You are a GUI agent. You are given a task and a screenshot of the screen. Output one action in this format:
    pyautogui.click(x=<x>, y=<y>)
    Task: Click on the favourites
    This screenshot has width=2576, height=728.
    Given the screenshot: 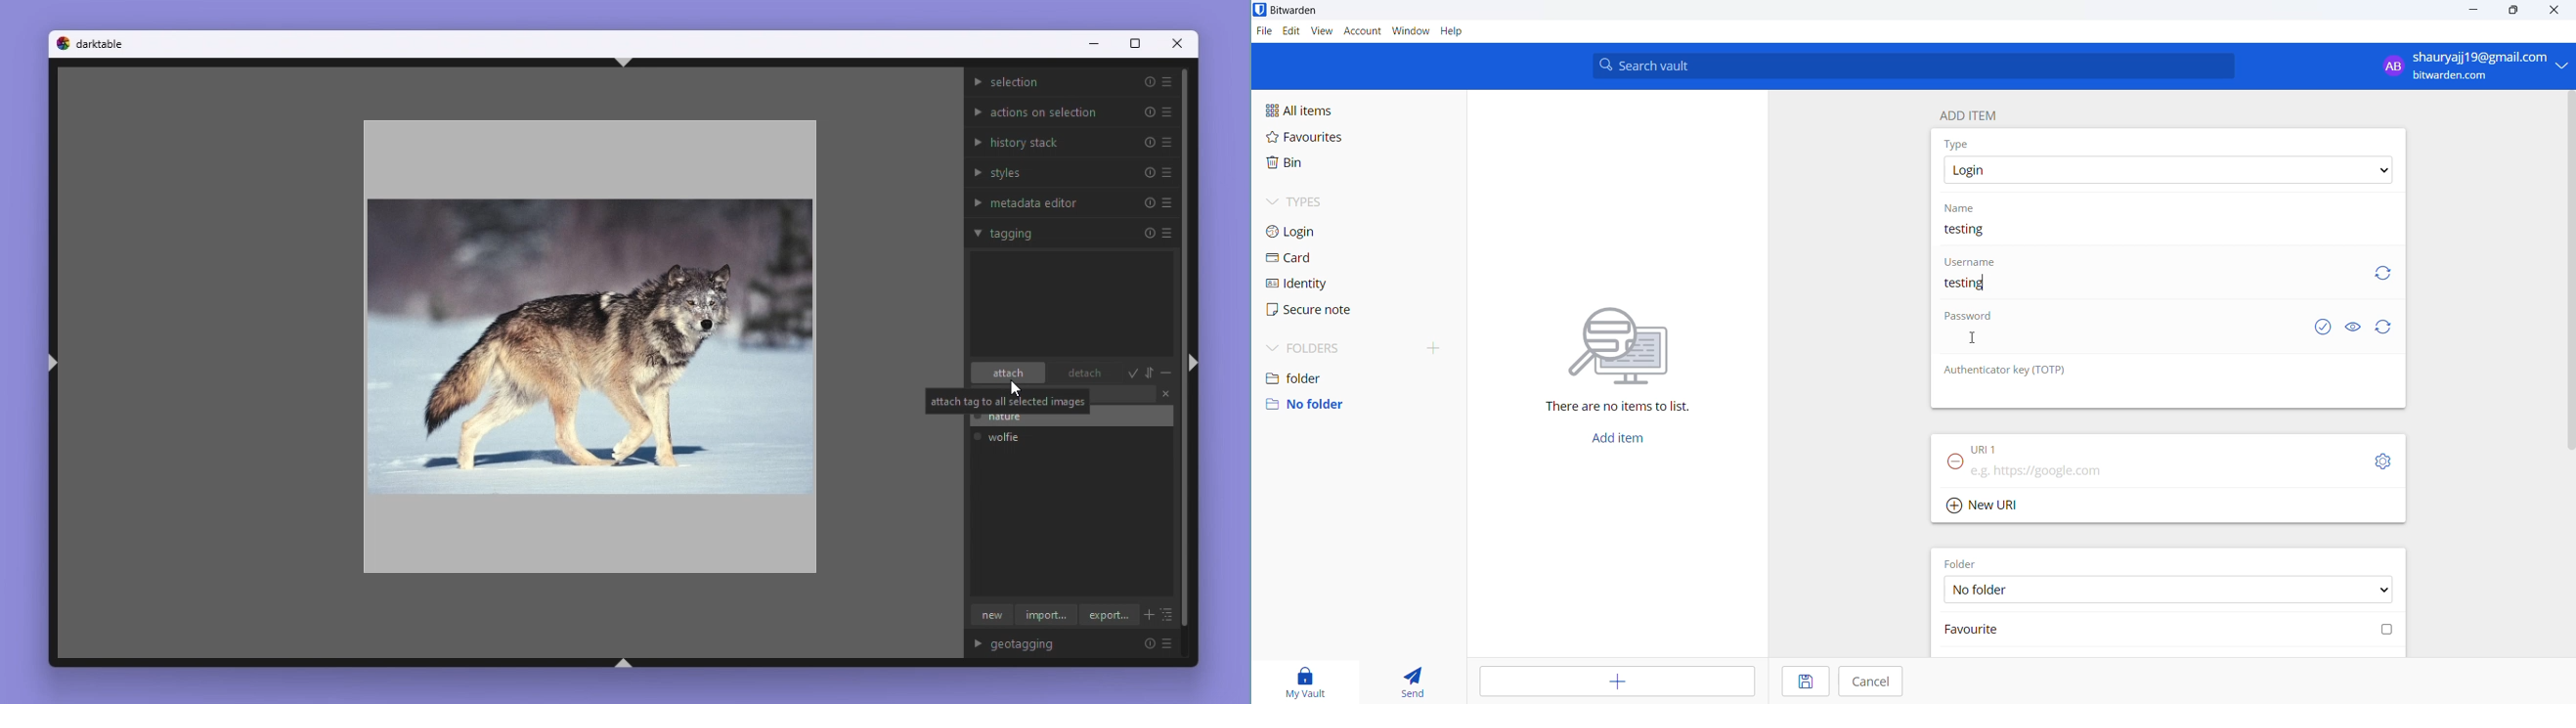 What is the action you would take?
    pyautogui.click(x=1329, y=137)
    